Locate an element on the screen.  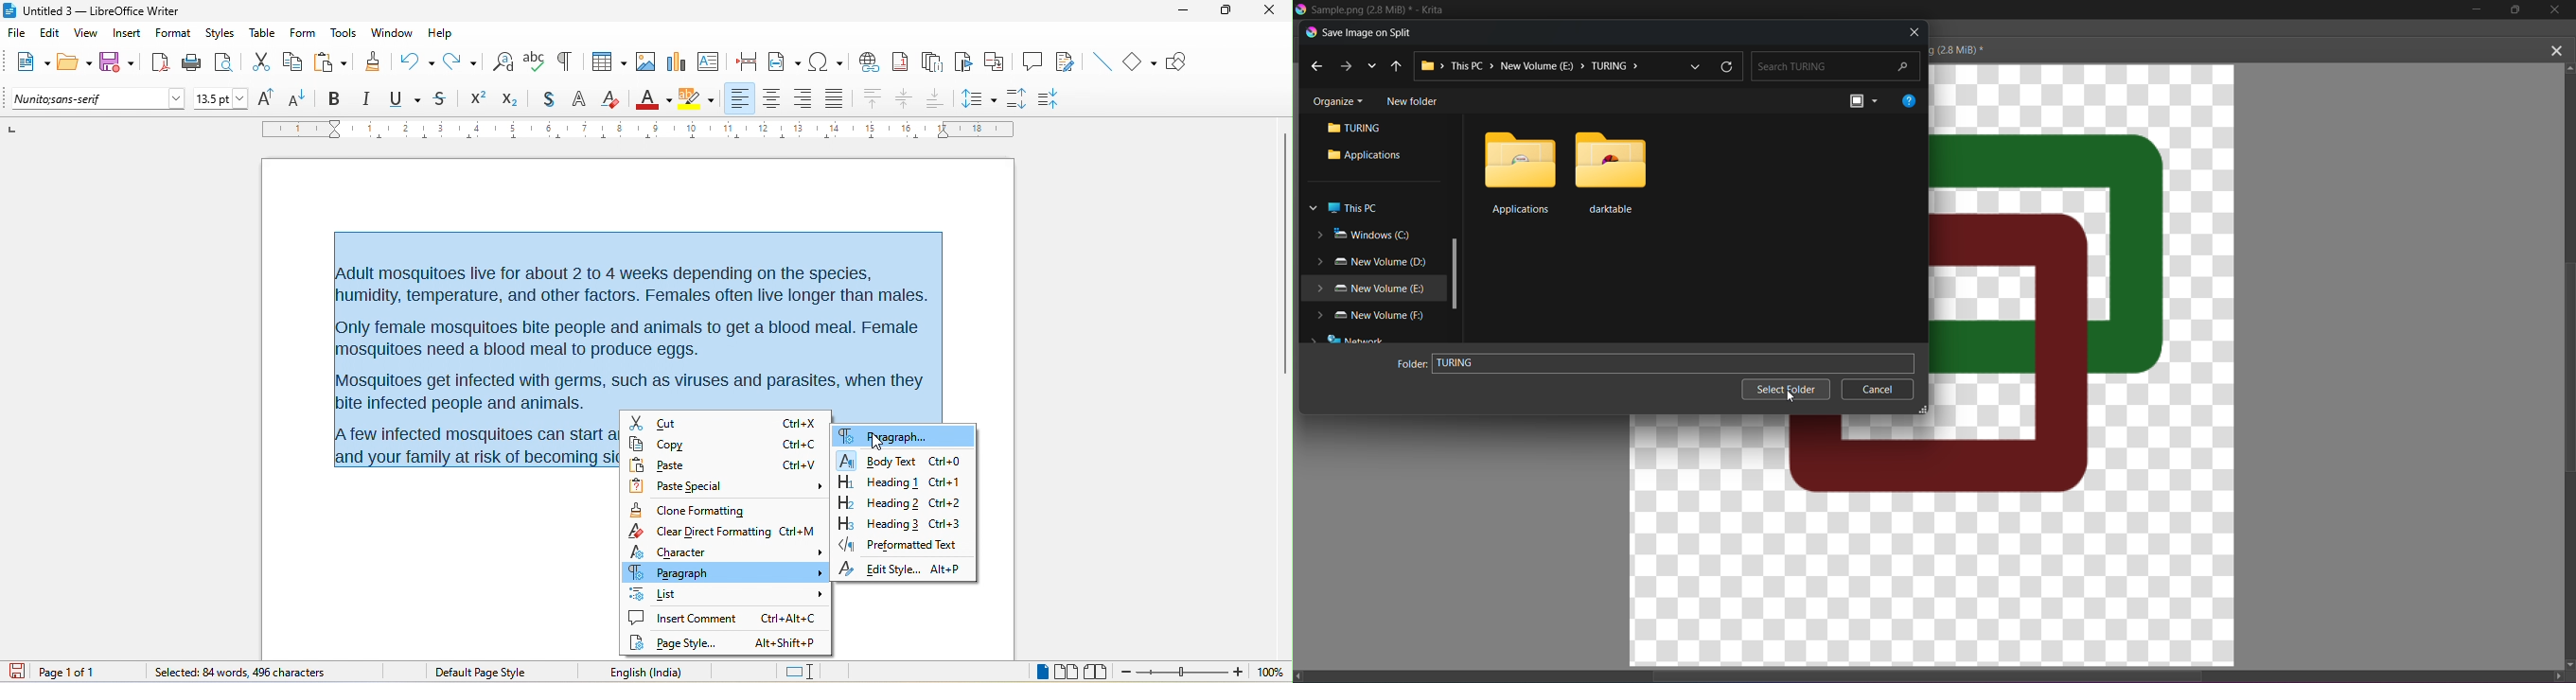
chart is located at coordinates (675, 61).